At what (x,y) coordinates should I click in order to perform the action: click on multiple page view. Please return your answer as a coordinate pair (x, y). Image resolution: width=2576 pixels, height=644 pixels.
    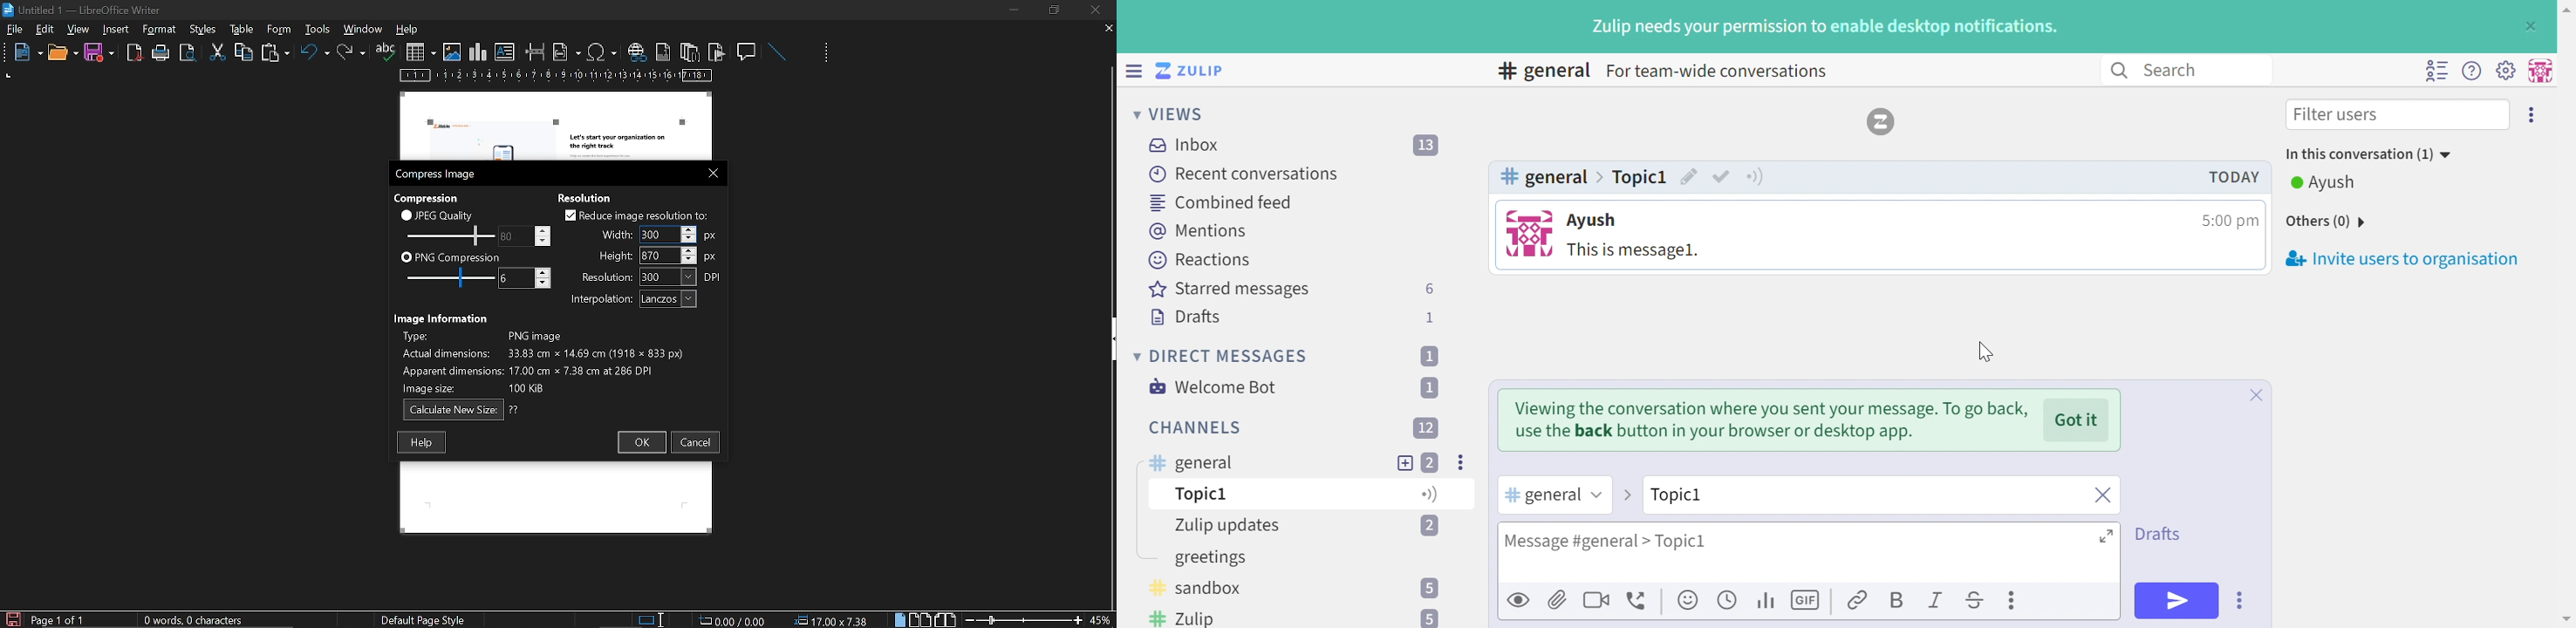
    Looking at the image, I should click on (920, 620).